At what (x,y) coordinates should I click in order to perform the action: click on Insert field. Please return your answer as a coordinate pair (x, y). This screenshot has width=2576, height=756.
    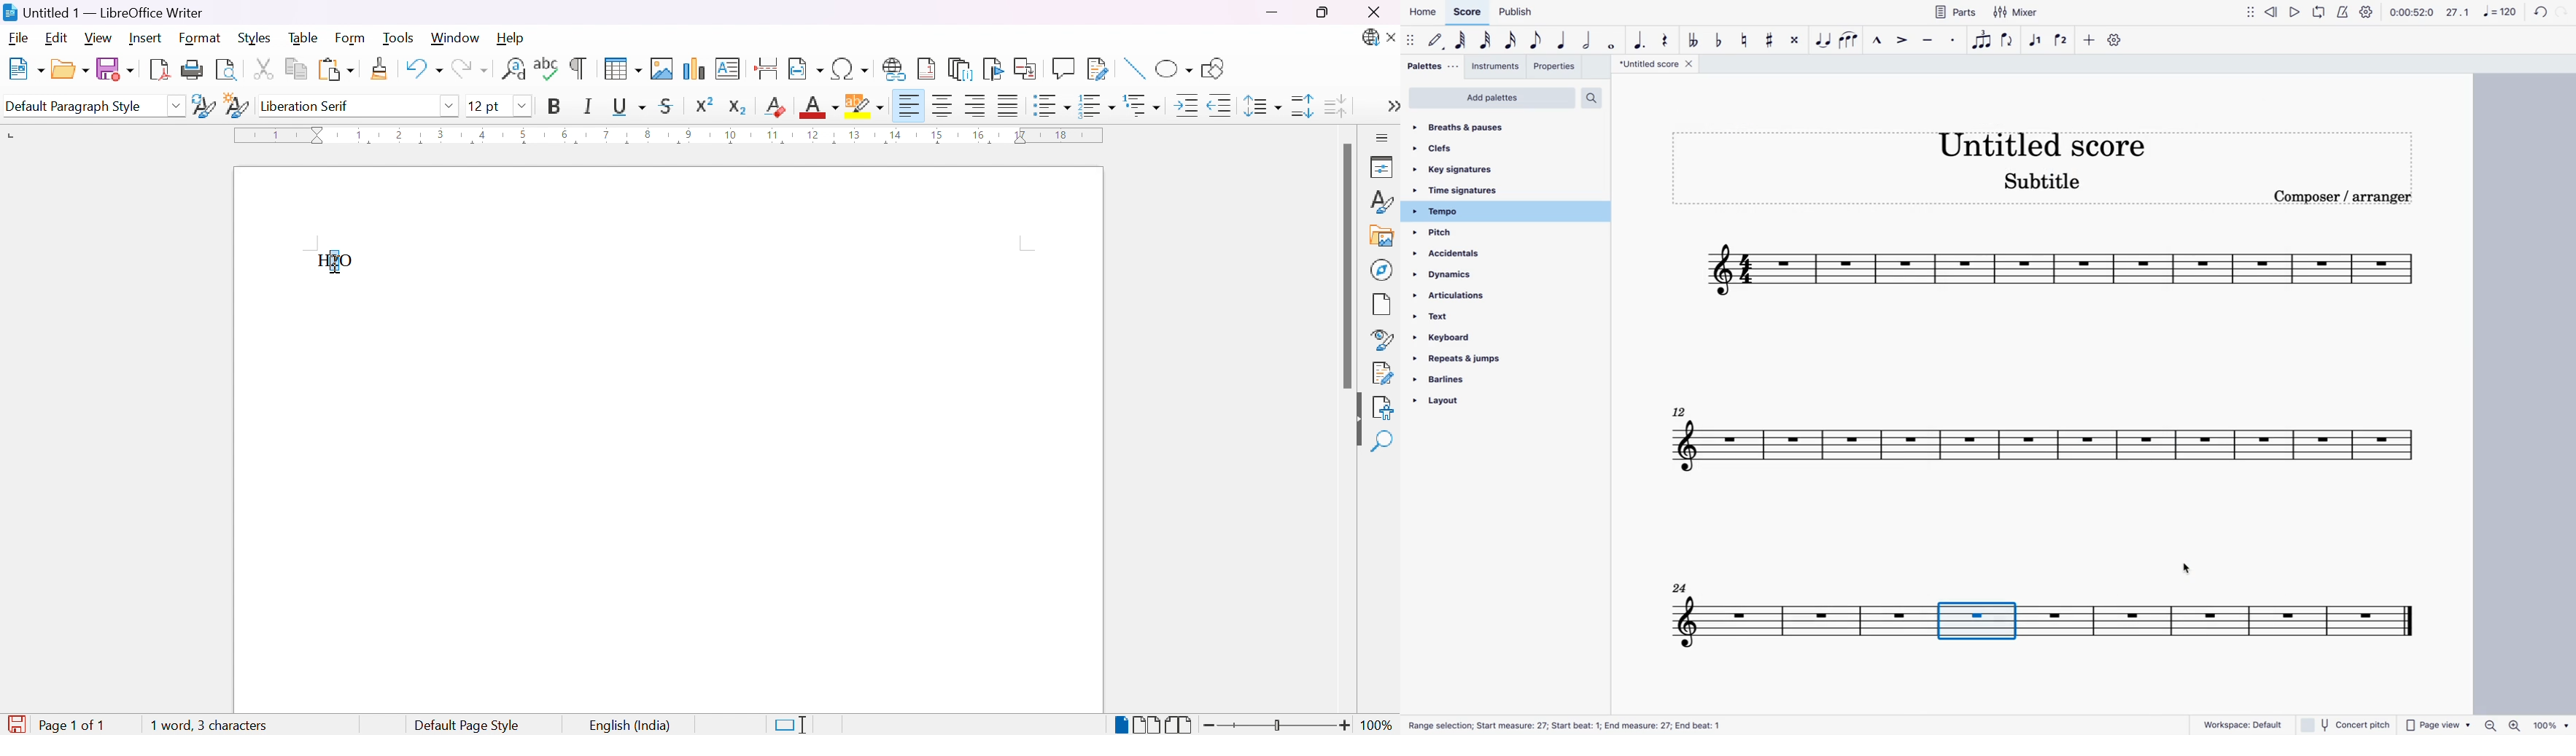
    Looking at the image, I should click on (805, 69).